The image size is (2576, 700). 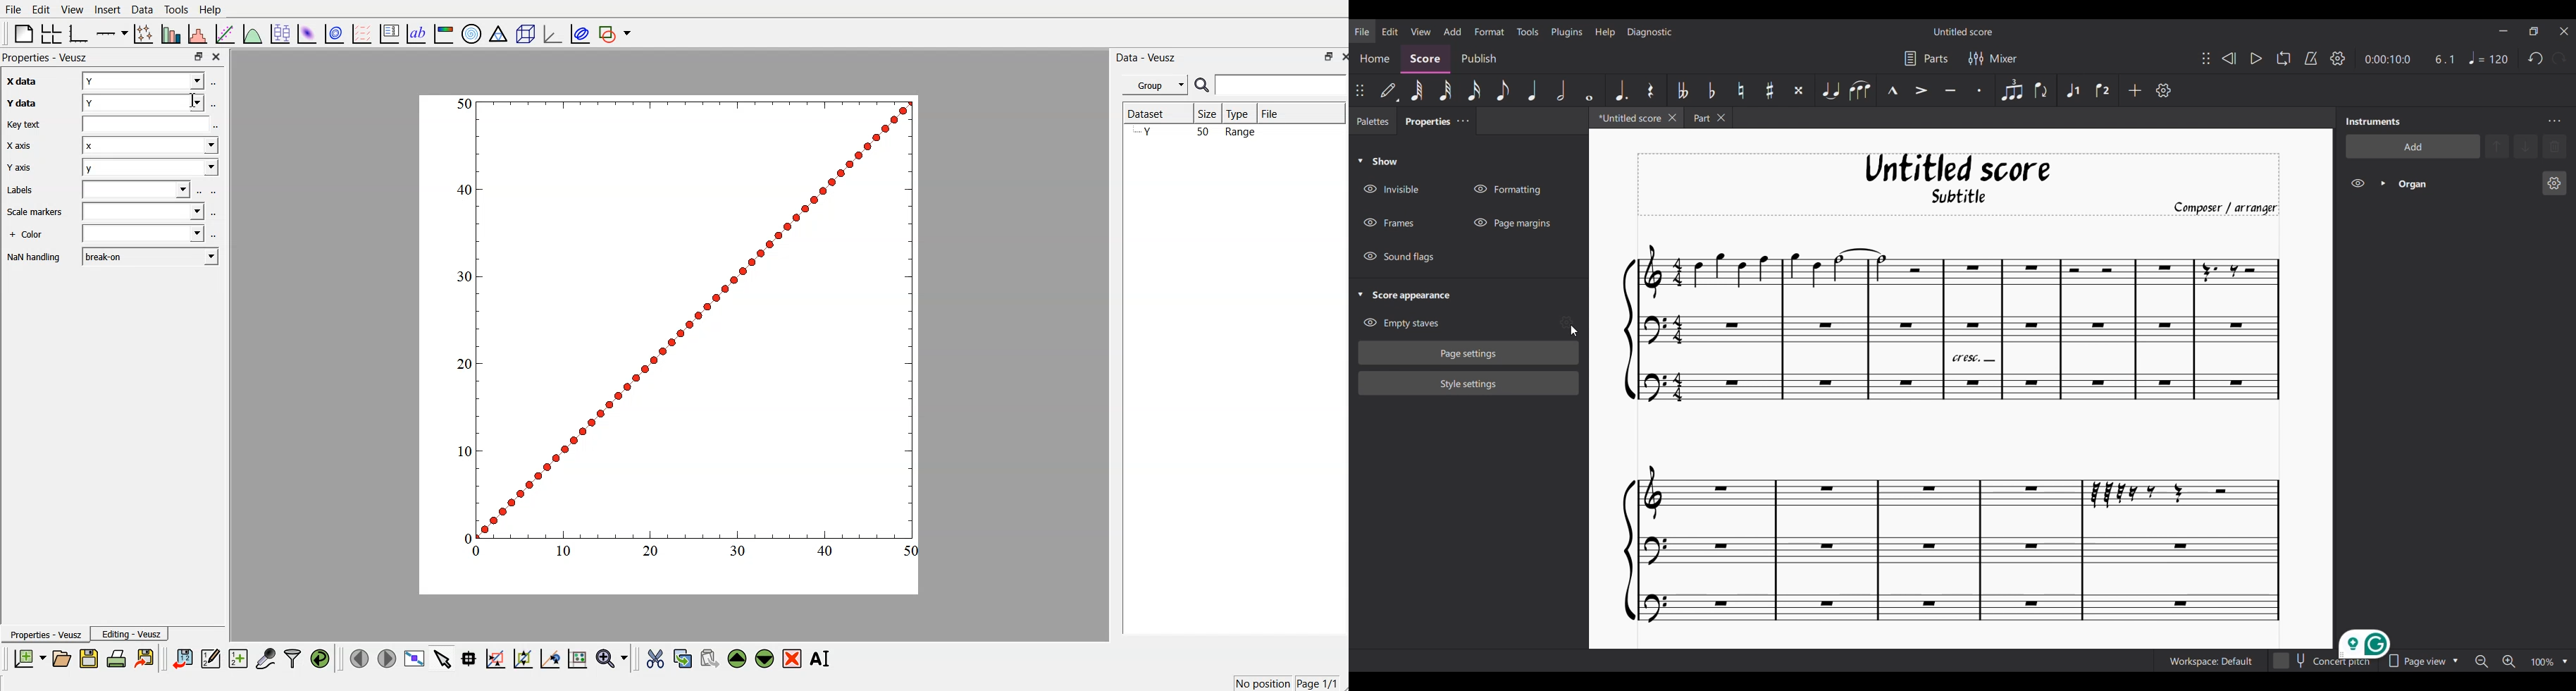 What do you see at coordinates (254, 32) in the screenshot?
I see `plot a function` at bounding box center [254, 32].